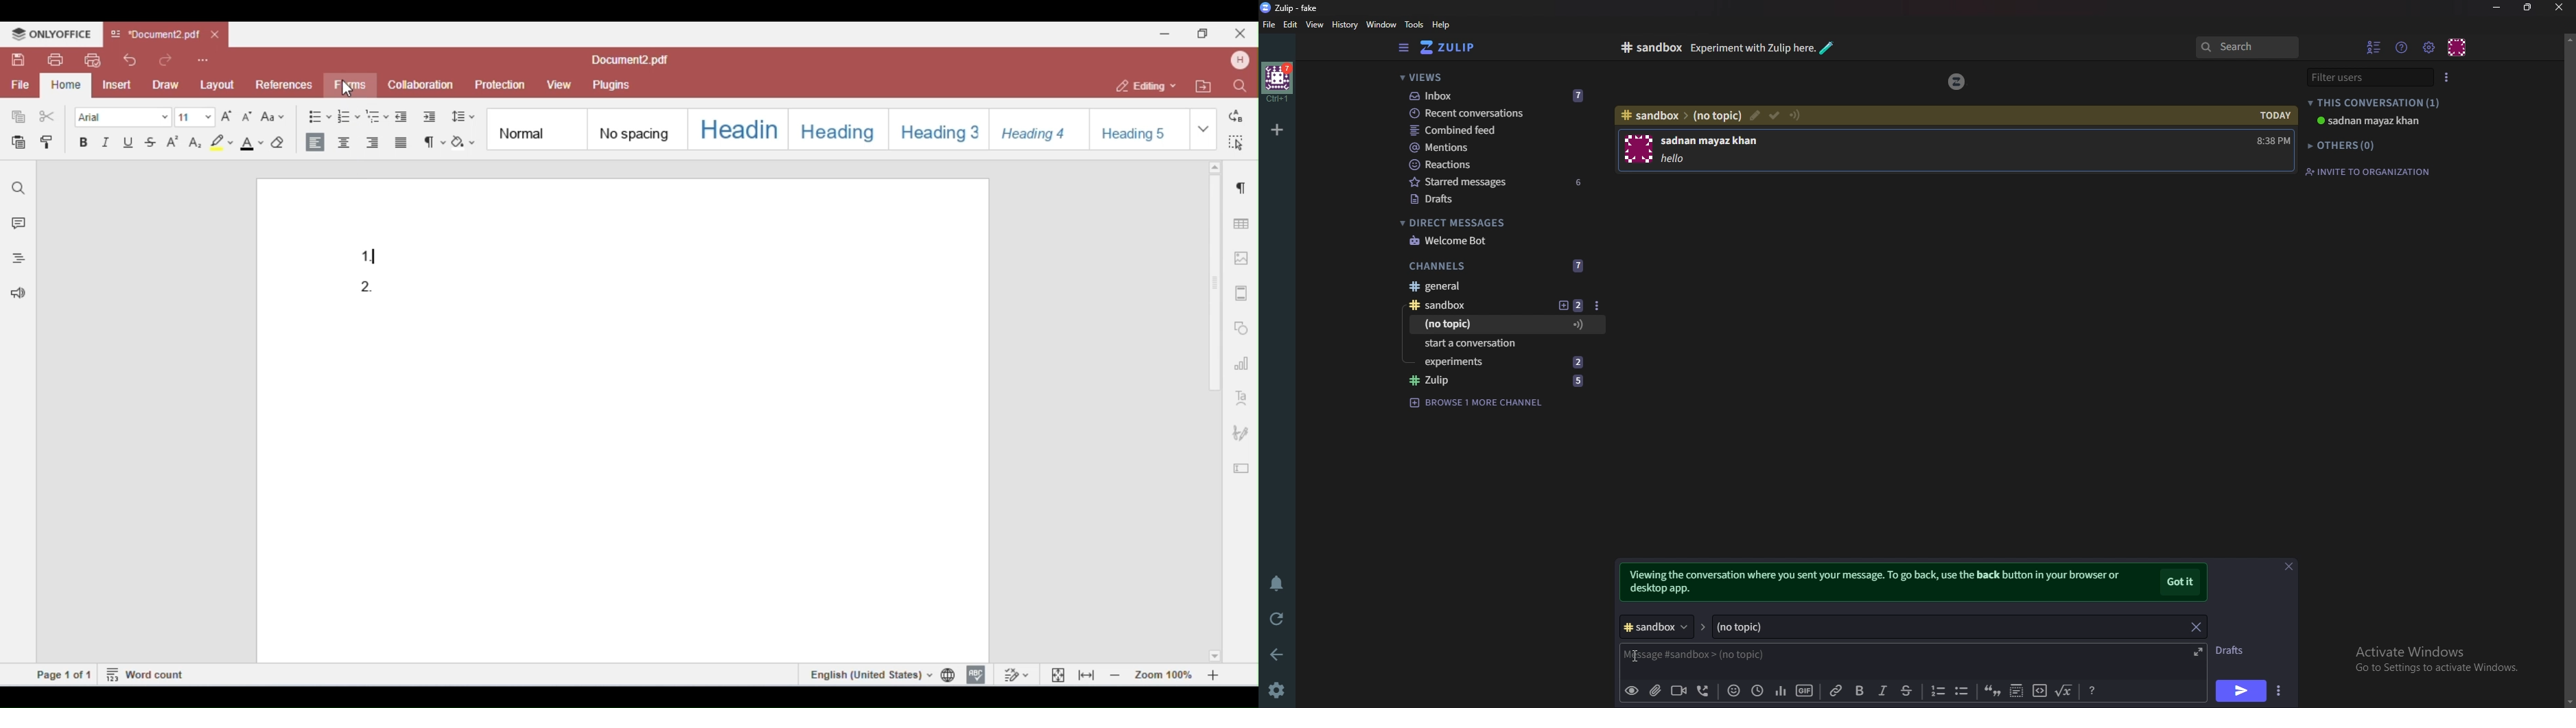  What do you see at coordinates (2402, 47) in the screenshot?
I see `Help menu` at bounding box center [2402, 47].